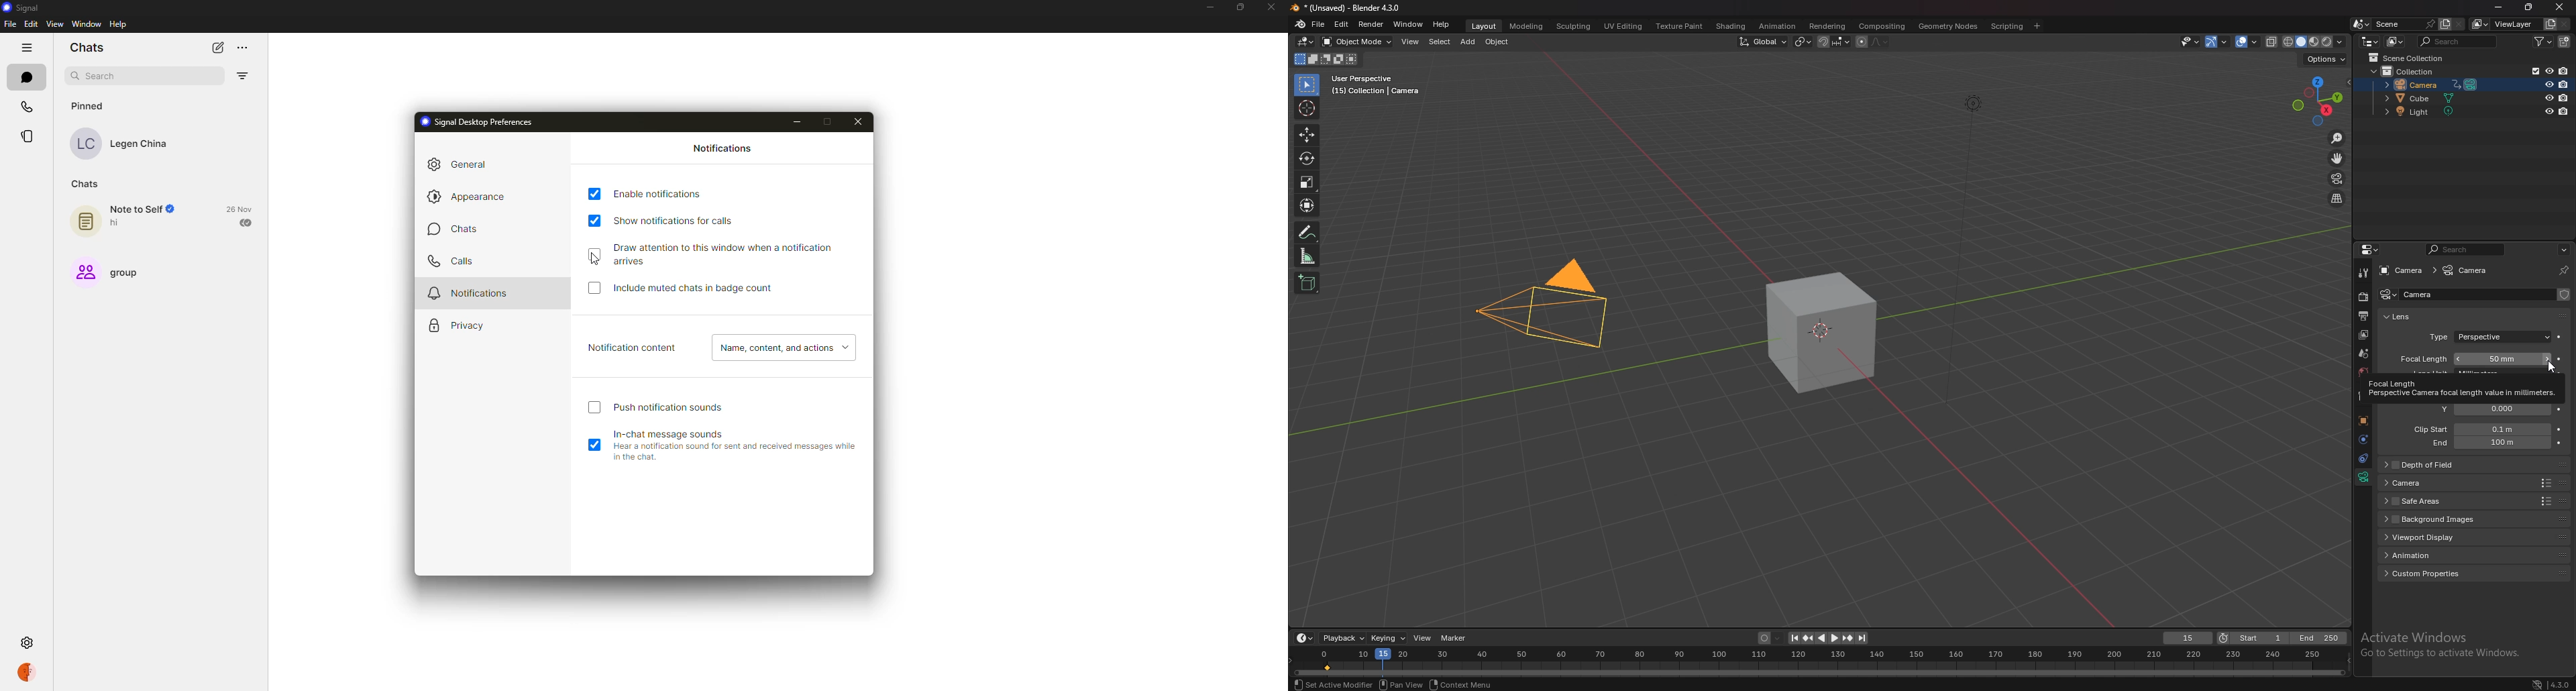 Image resolution: width=2576 pixels, height=700 pixels. I want to click on help, so click(118, 24).